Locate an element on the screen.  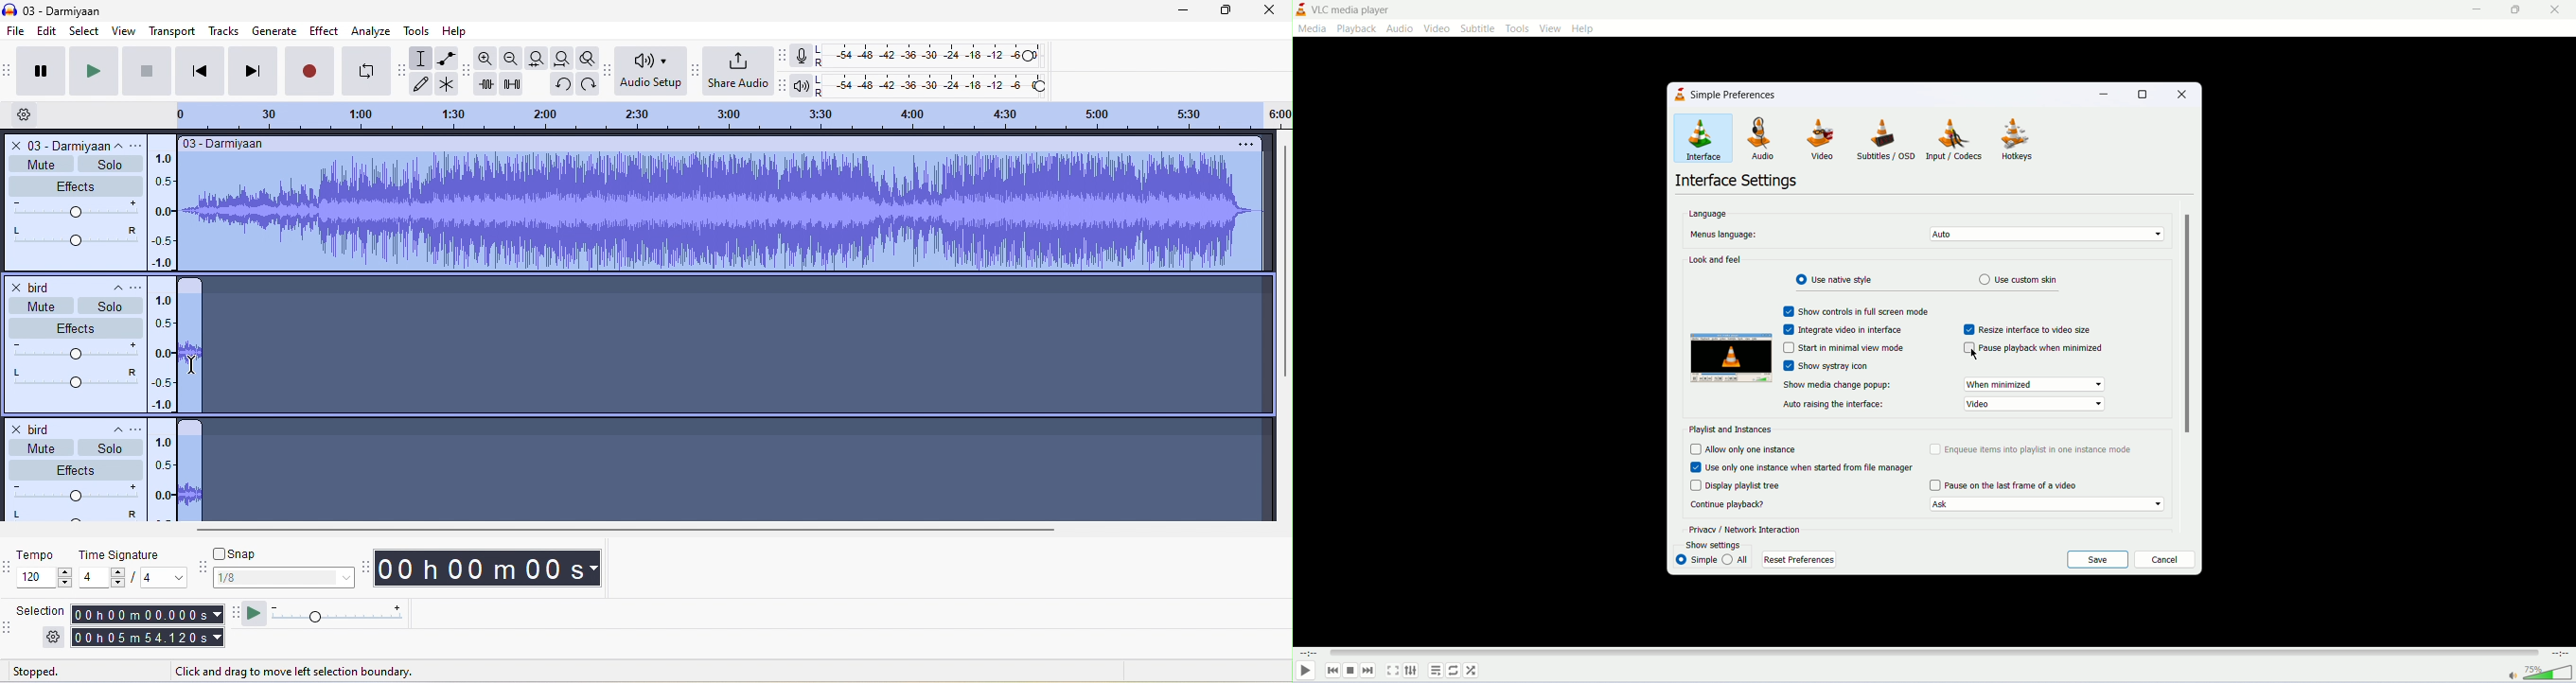
play is located at coordinates (92, 72).